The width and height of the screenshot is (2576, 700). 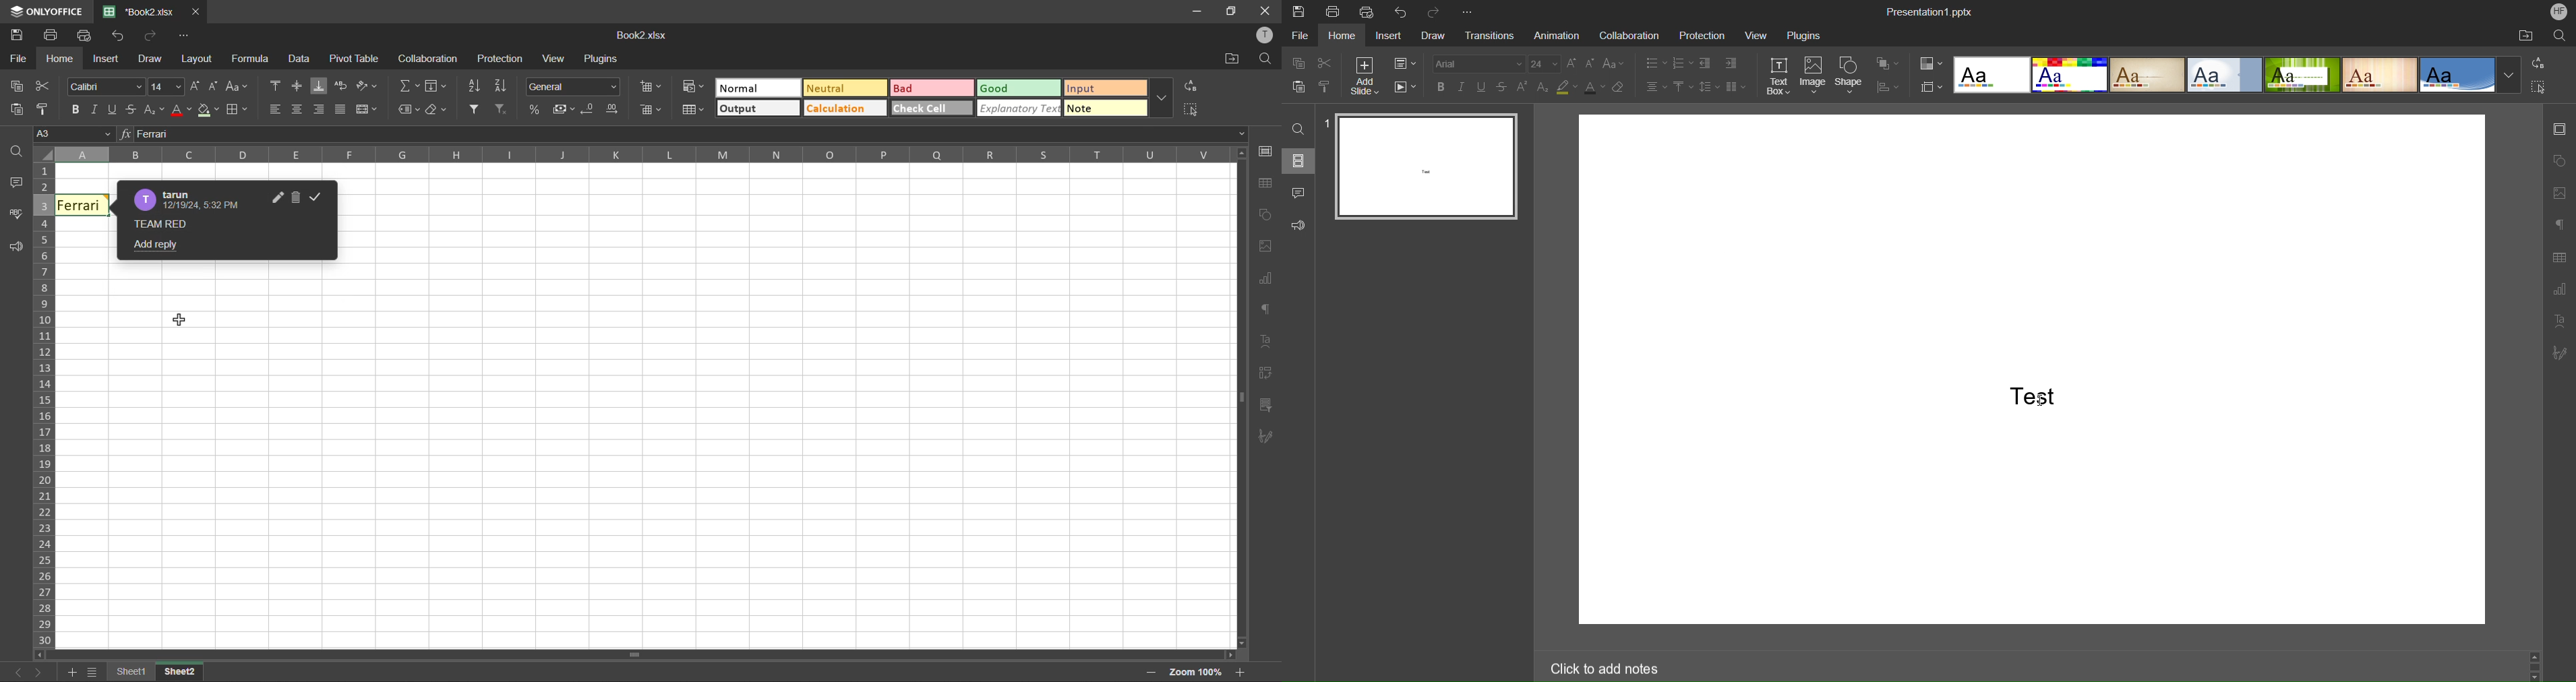 What do you see at coordinates (408, 85) in the screenshot?
I see `summation` at bounding box center [408, 85].